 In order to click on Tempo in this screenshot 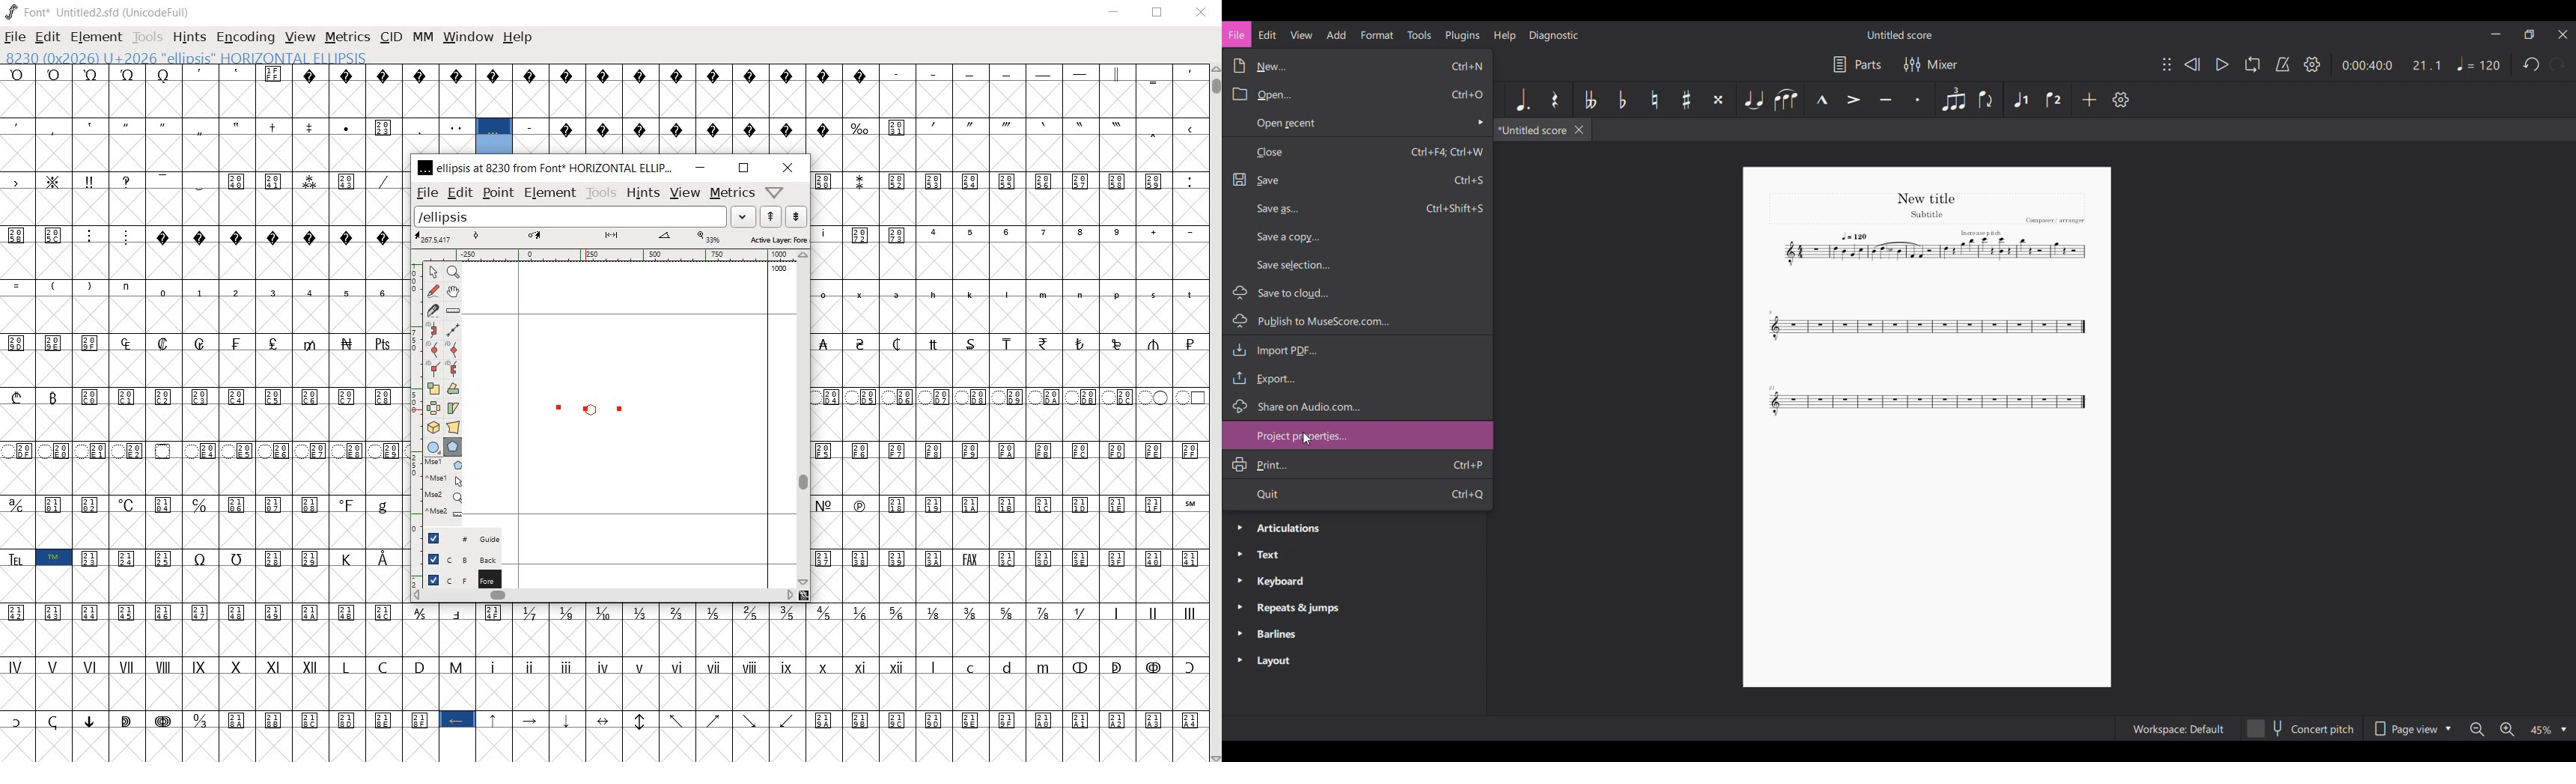, I will do `click(2480, 63)`.